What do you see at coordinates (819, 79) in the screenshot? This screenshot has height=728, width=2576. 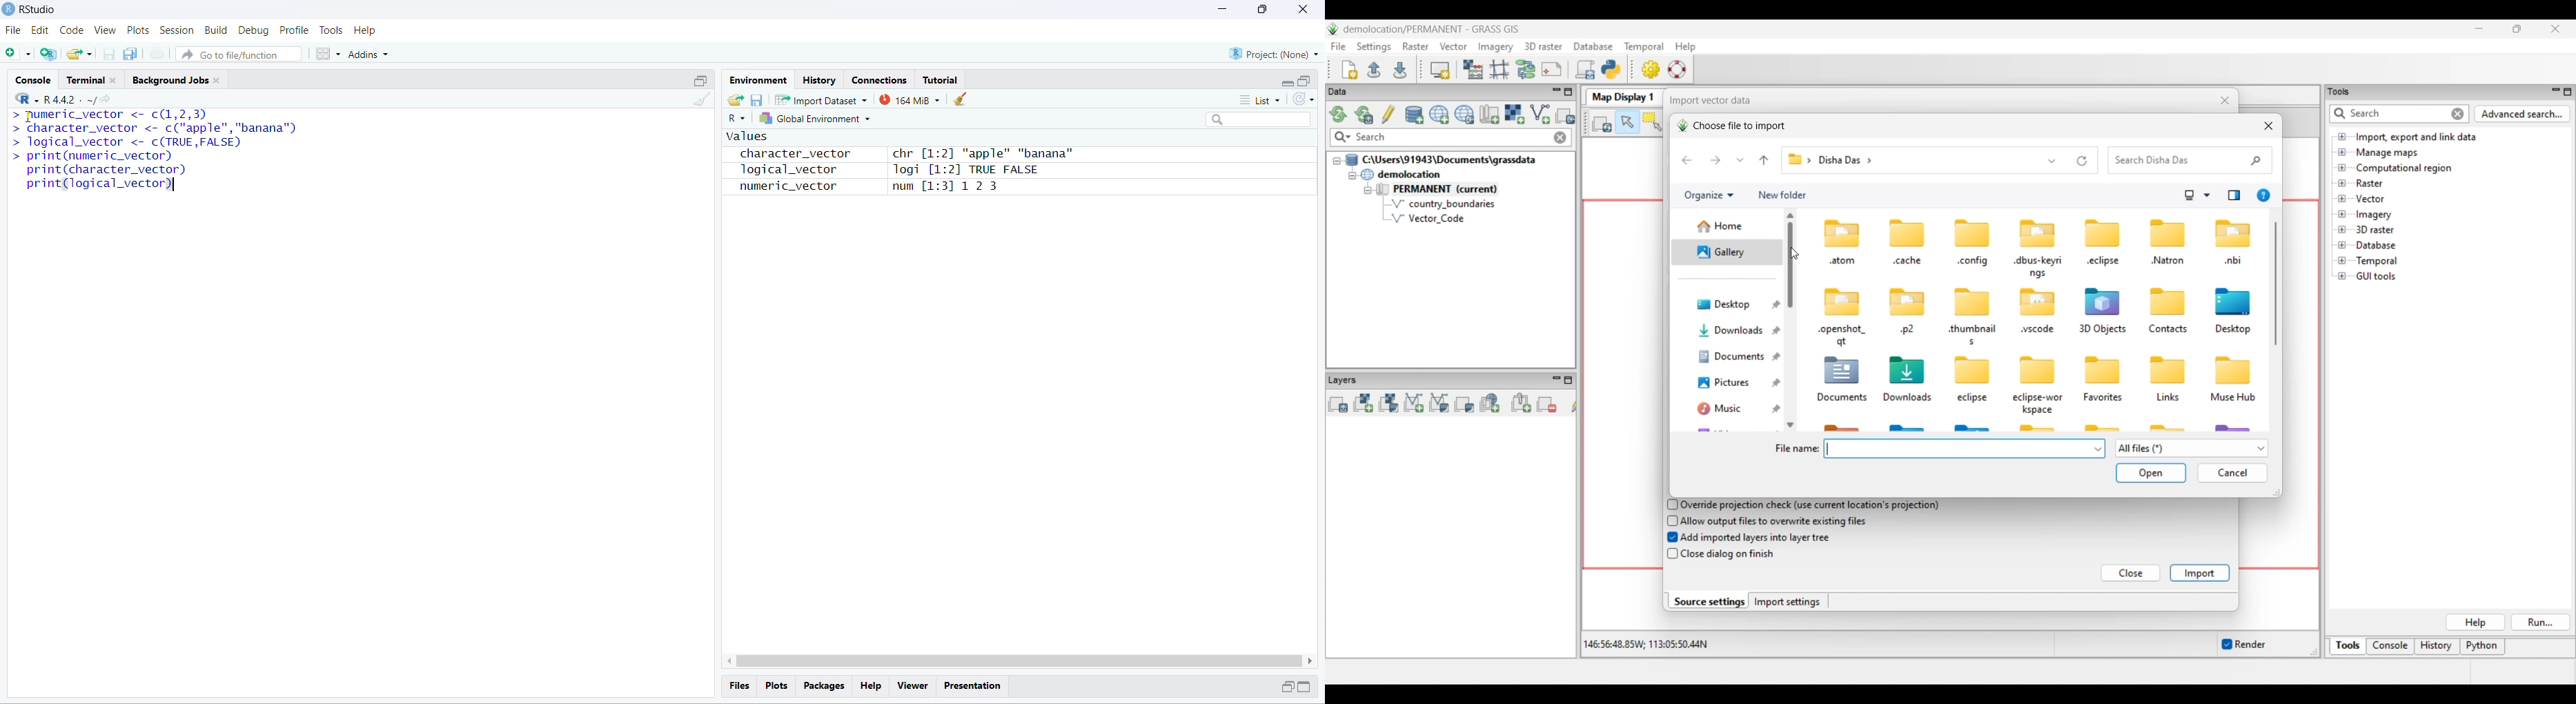 I see `History` at bounding box center [819, 79].